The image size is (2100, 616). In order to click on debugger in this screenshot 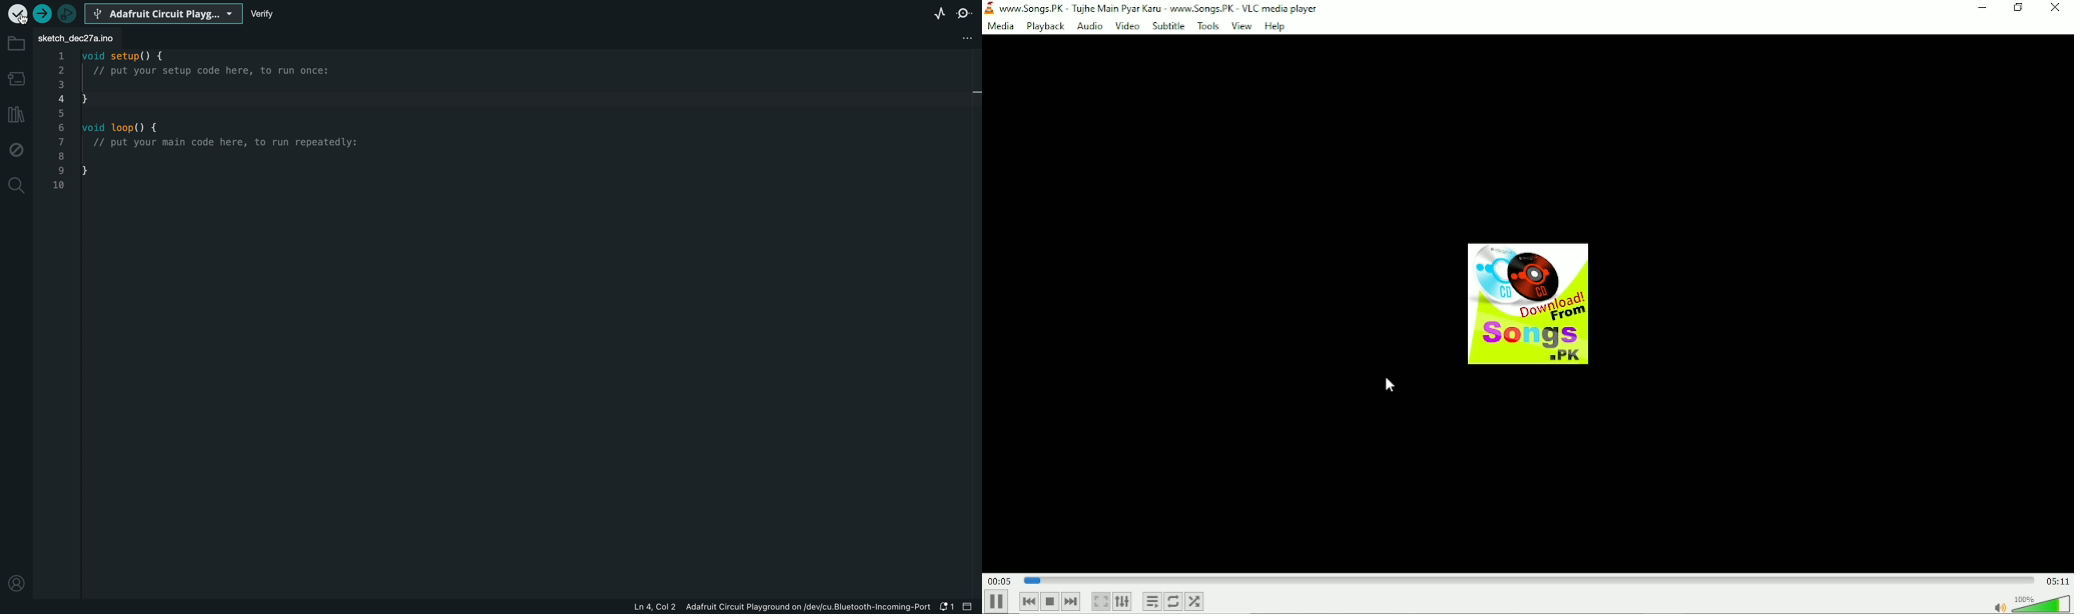, I will do `click(68, 12)`.